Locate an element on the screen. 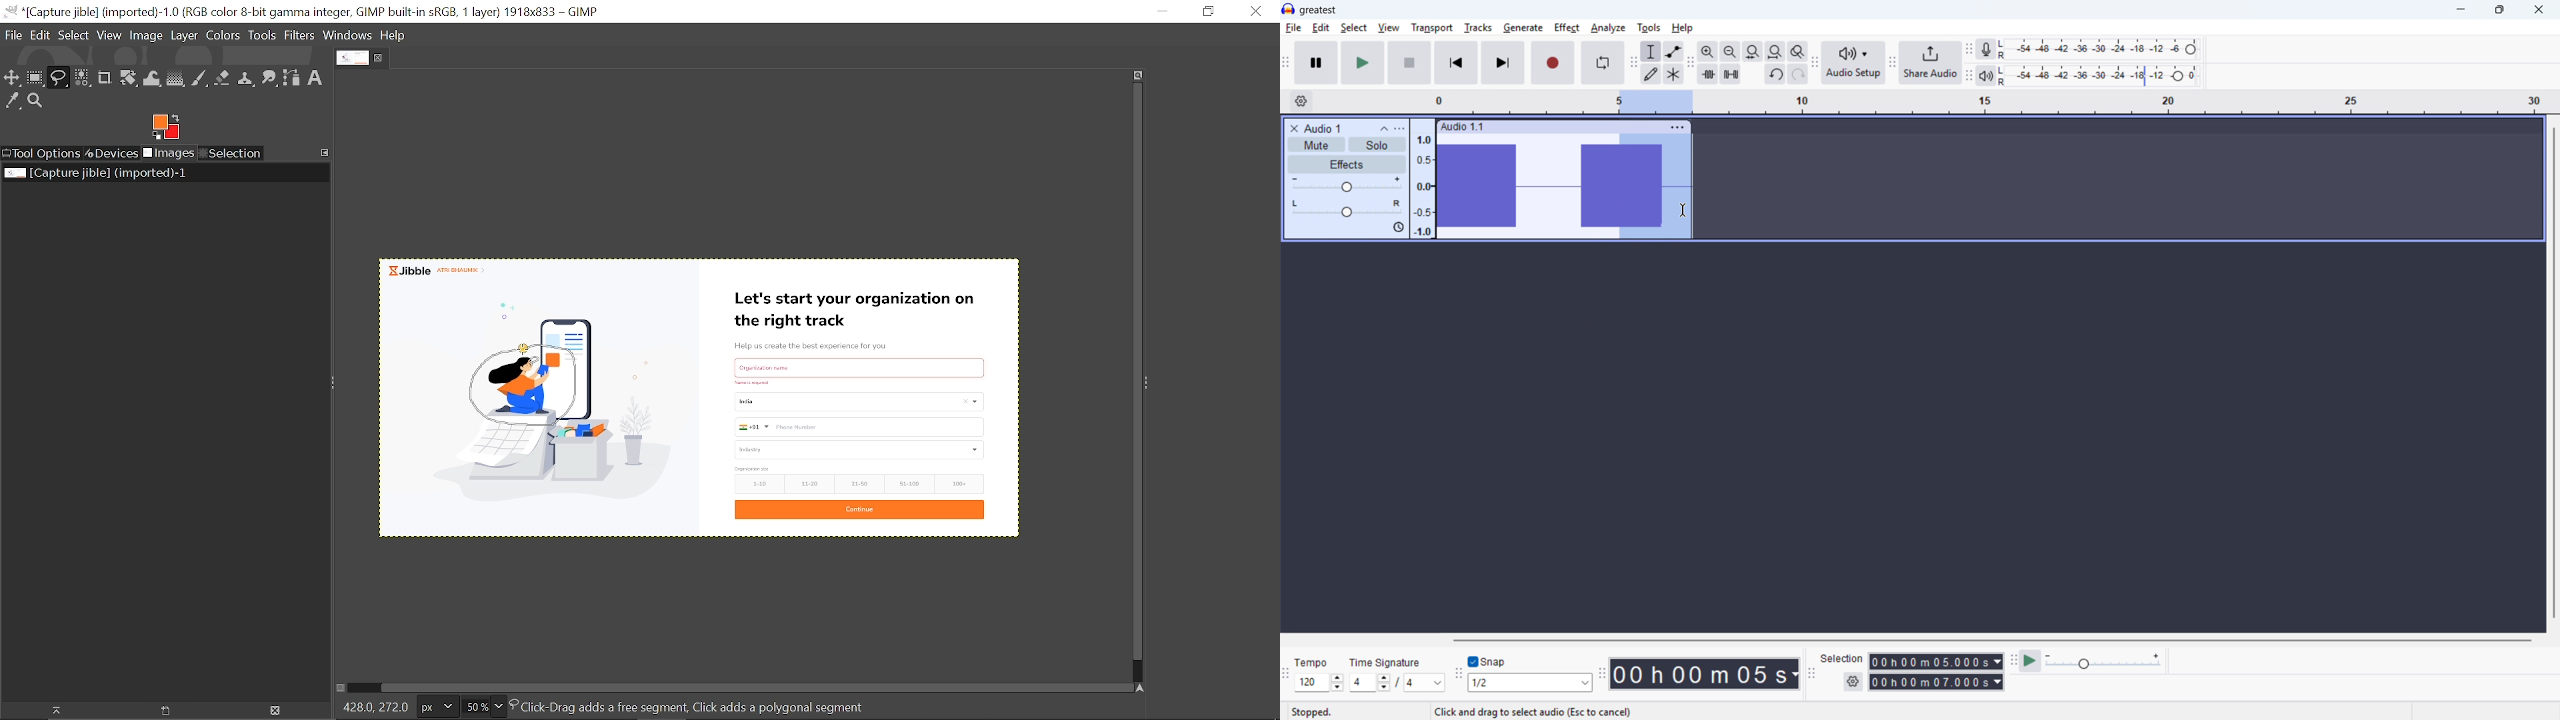 The height and width of the screenshot is (728, 2576). tracks is located at coordinates (1479, 28).